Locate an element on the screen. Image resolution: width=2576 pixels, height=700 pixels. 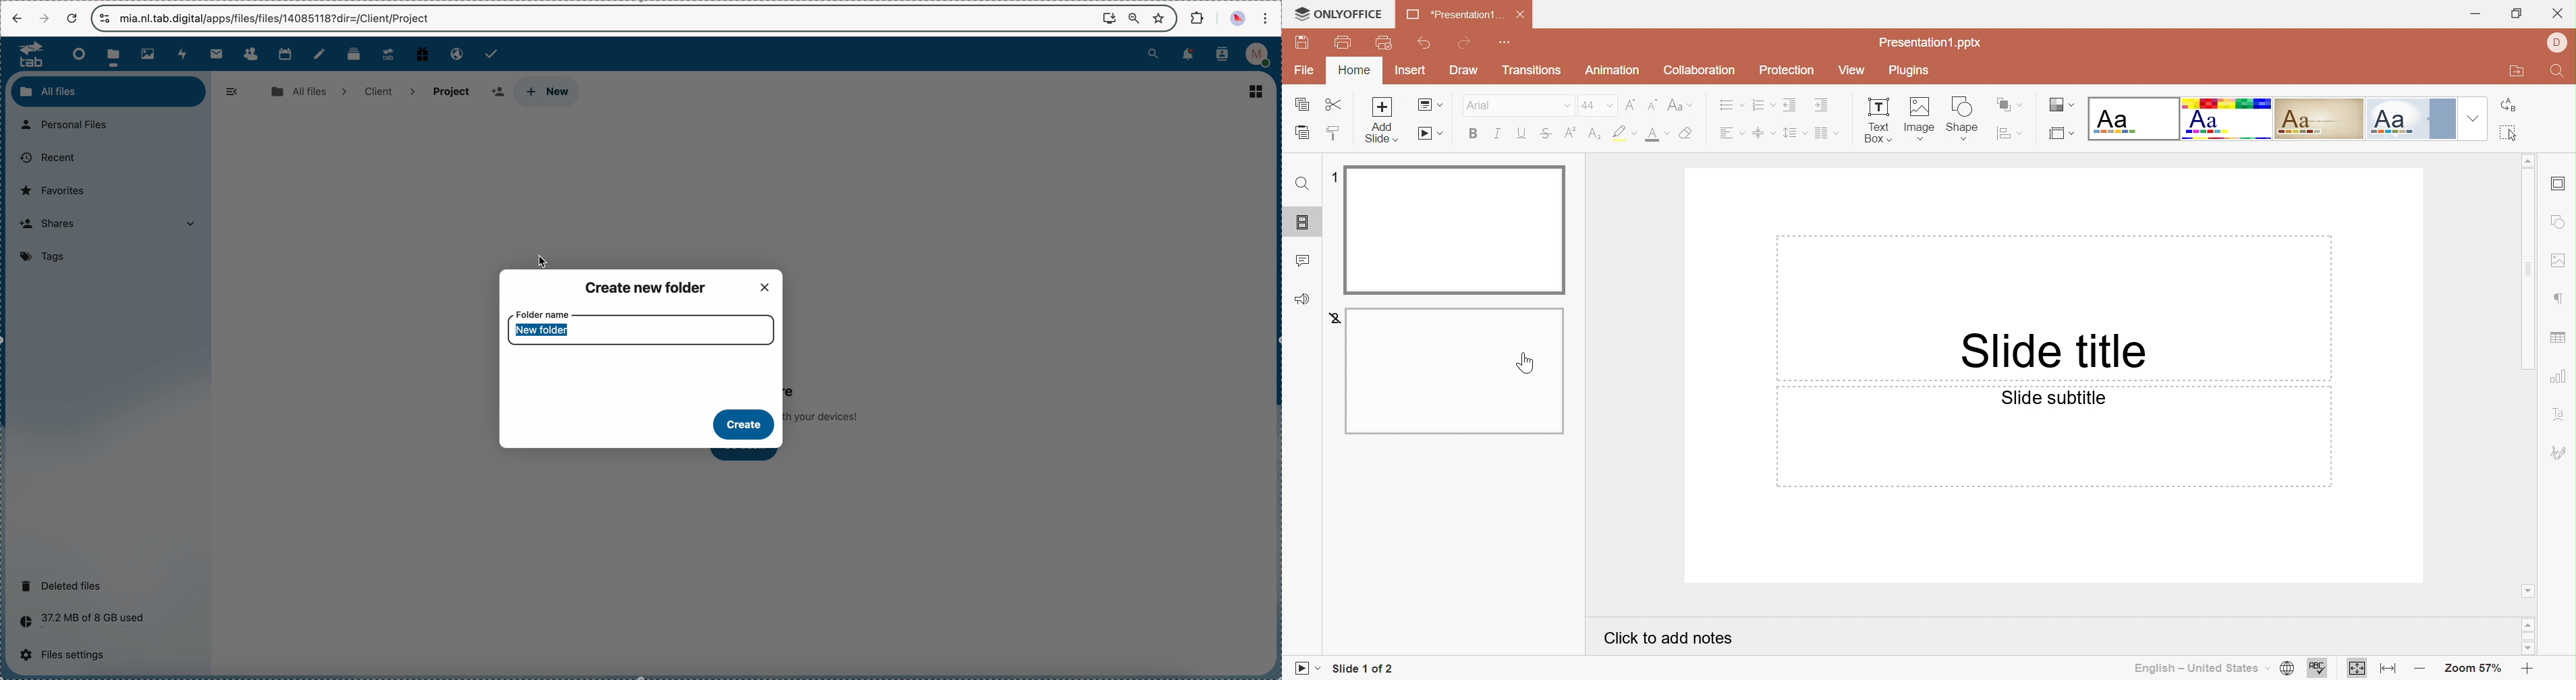
tab is located at coordinates (26, 54).